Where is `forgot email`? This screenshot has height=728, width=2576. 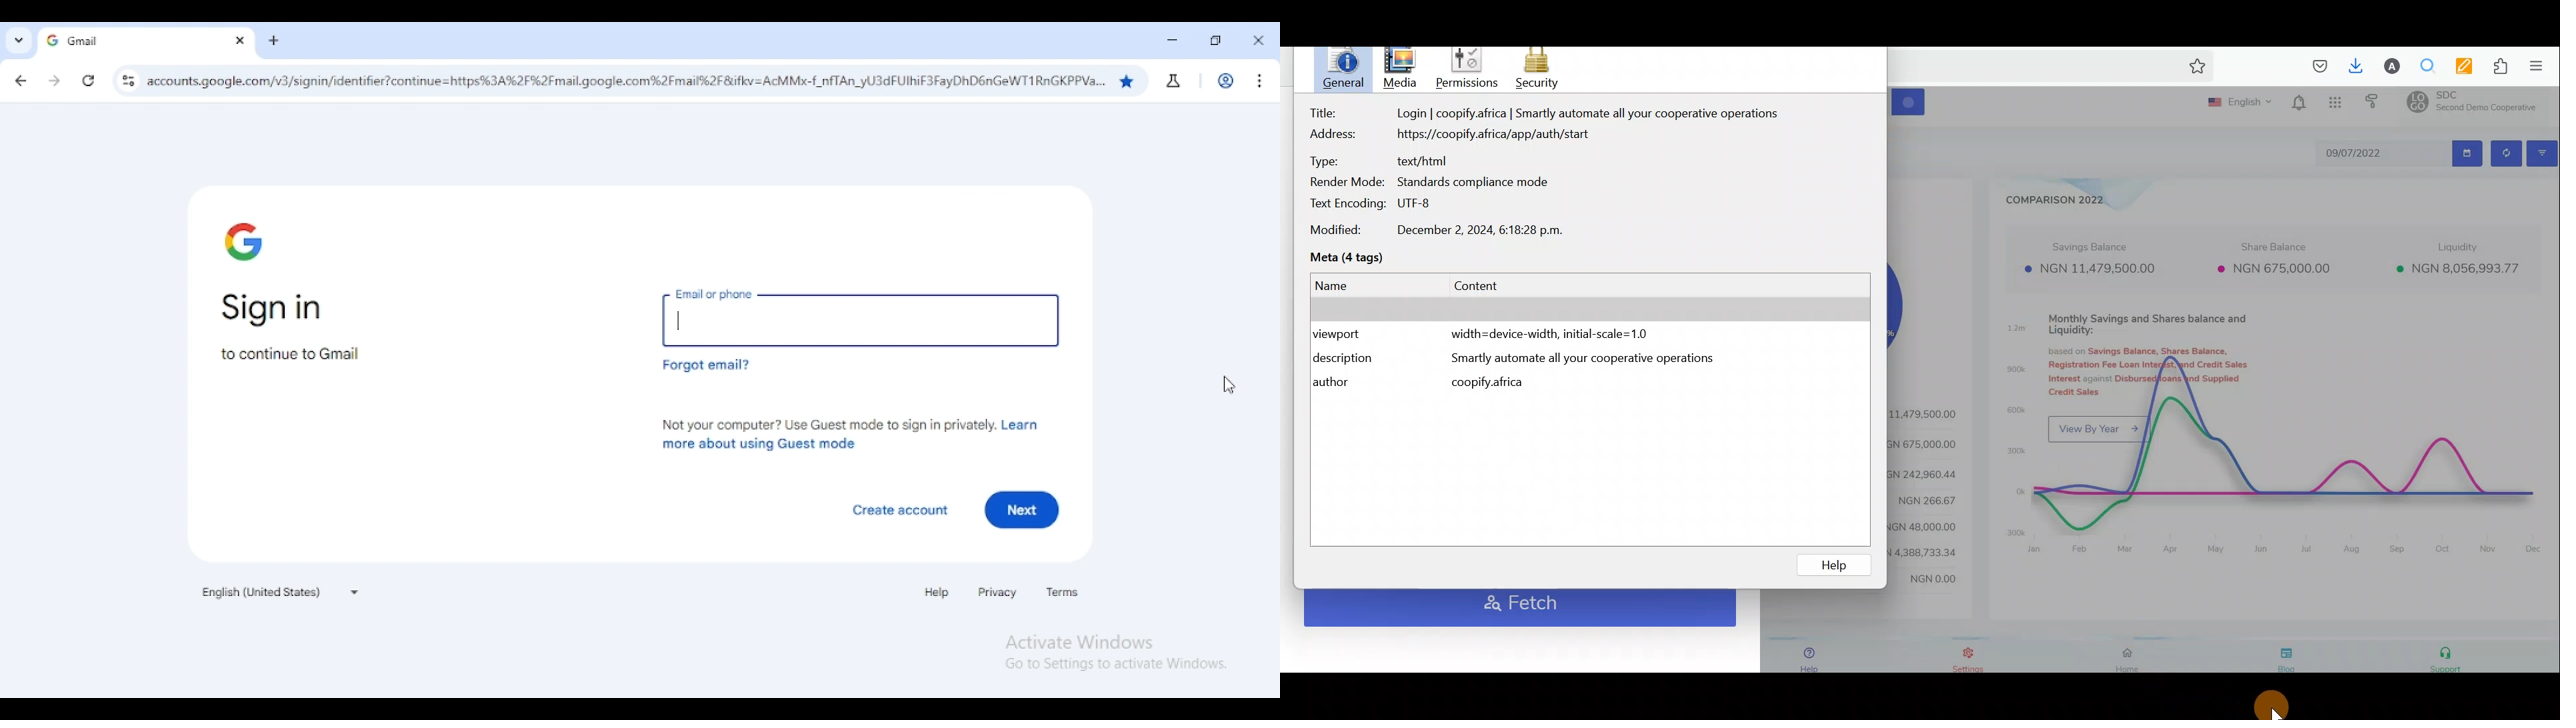 forgot email is located at coordinates (705, 365).